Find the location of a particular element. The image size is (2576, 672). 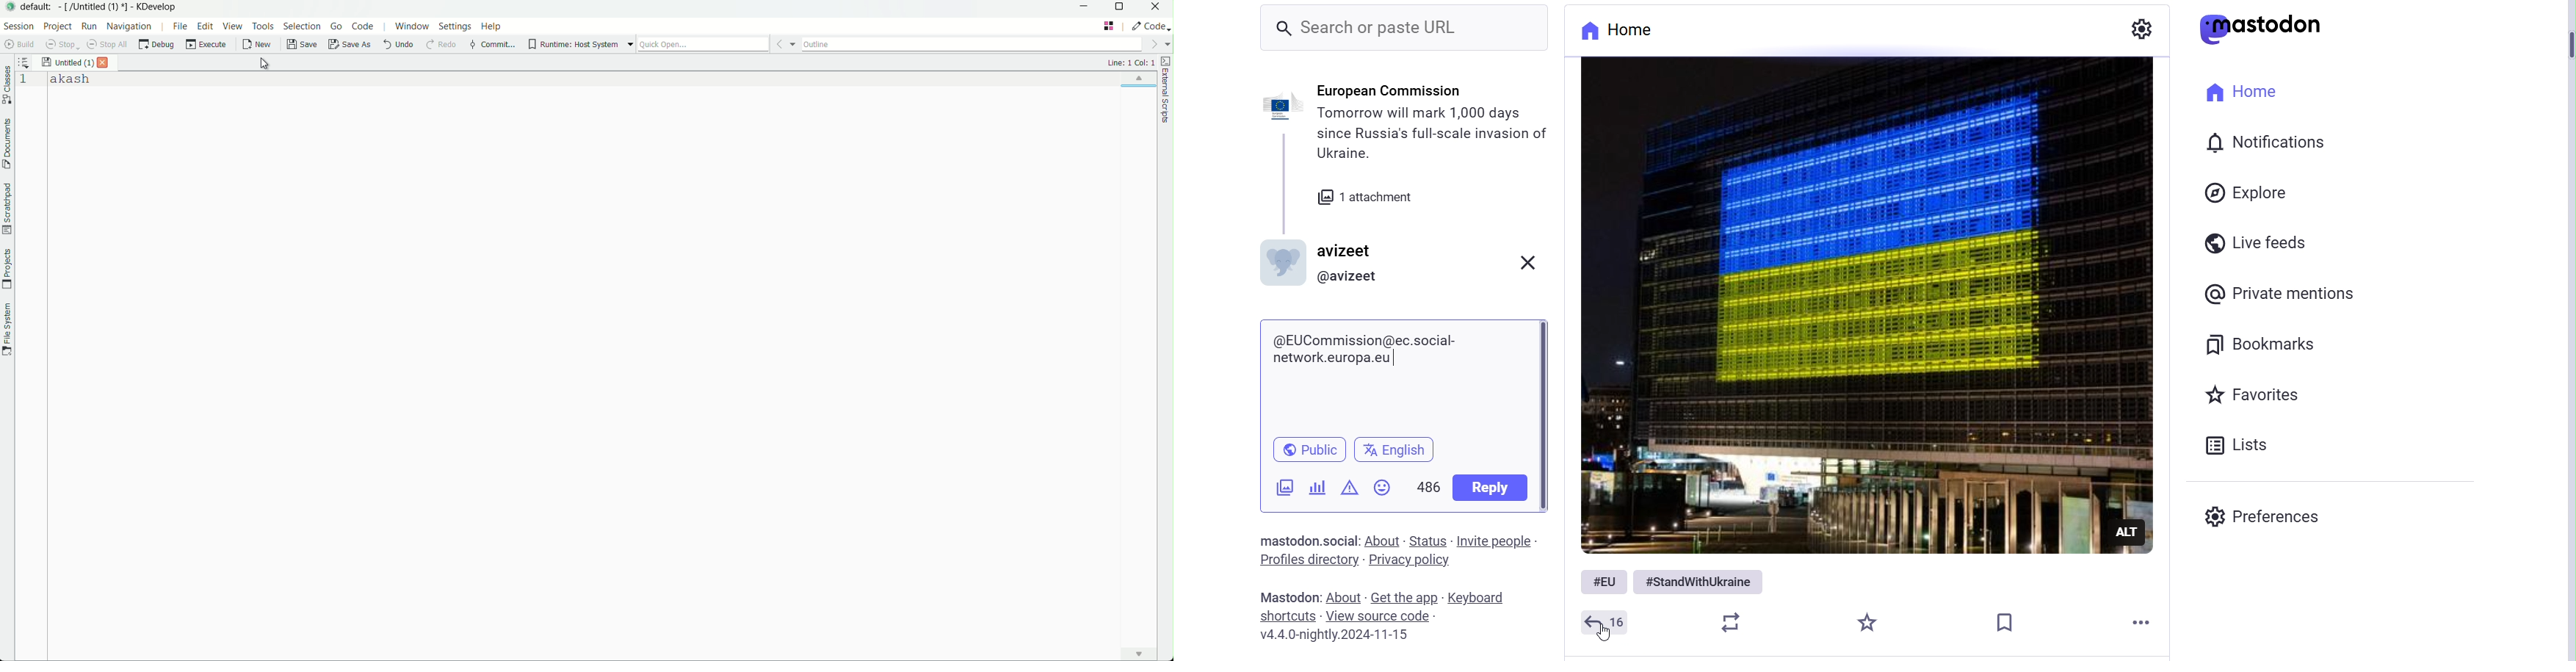

Profile is located at coordinates (1326, 262).